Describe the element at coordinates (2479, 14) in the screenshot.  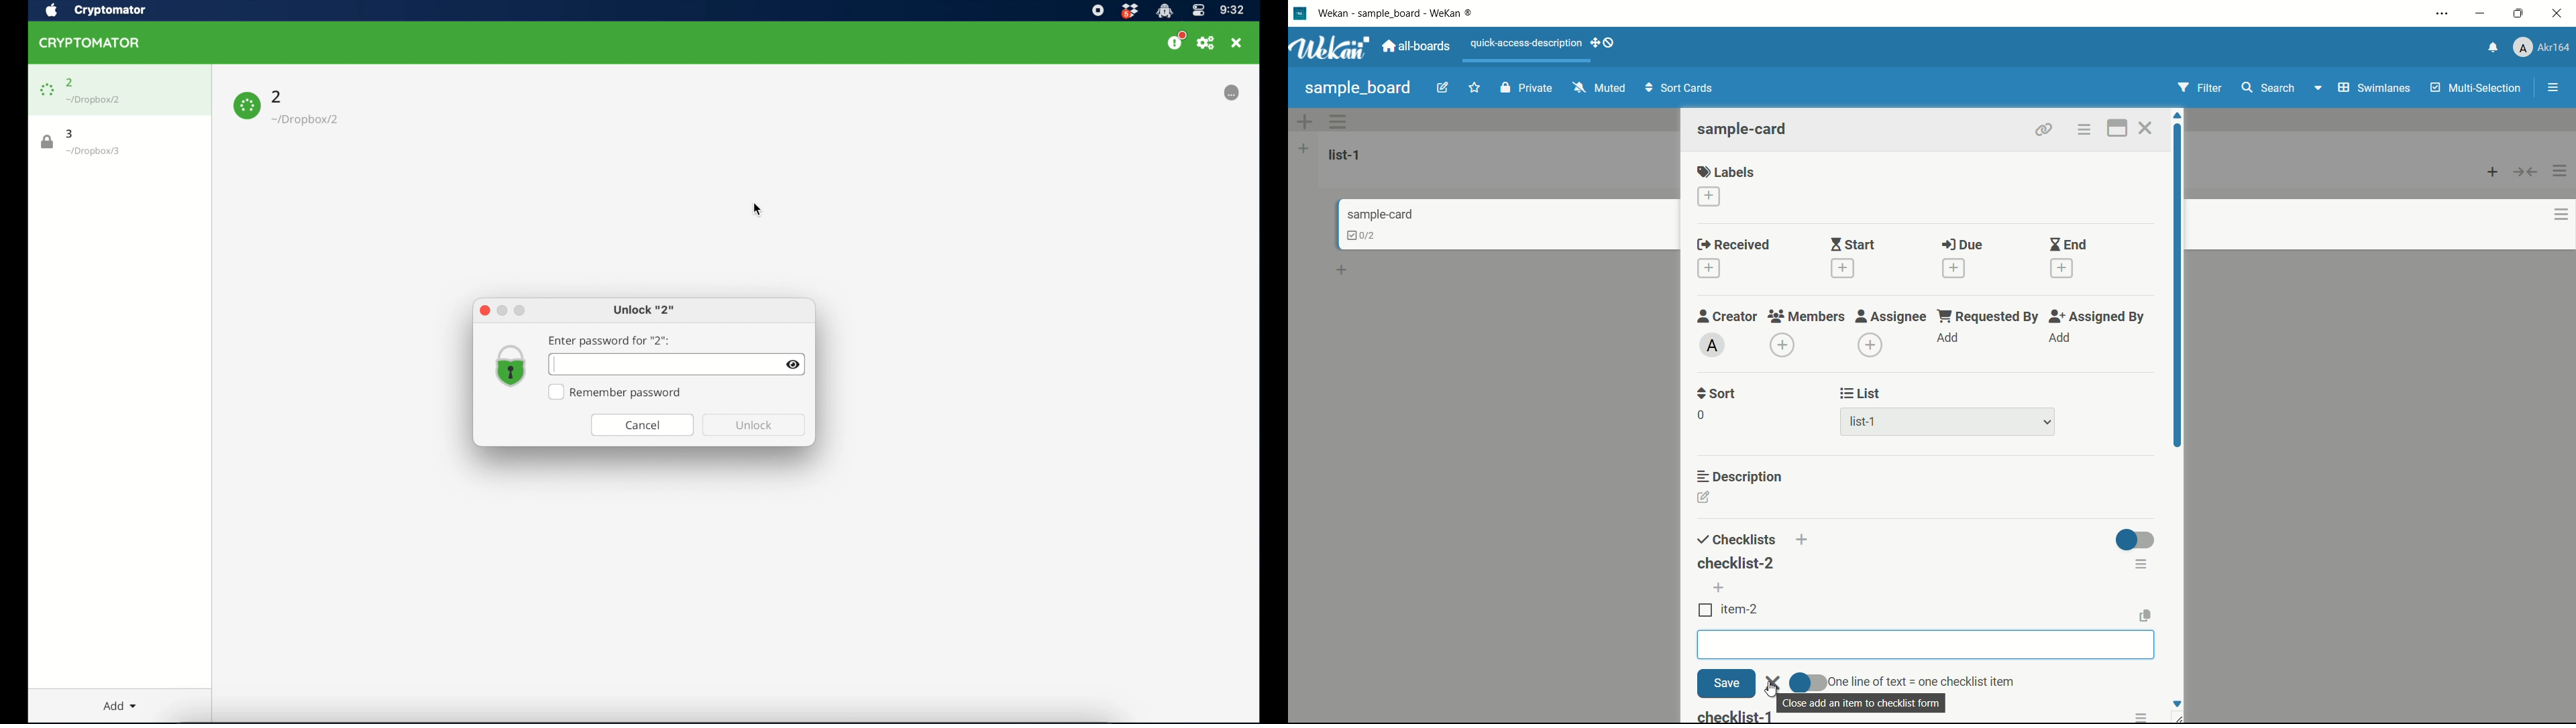
I see `minimize` at that location.